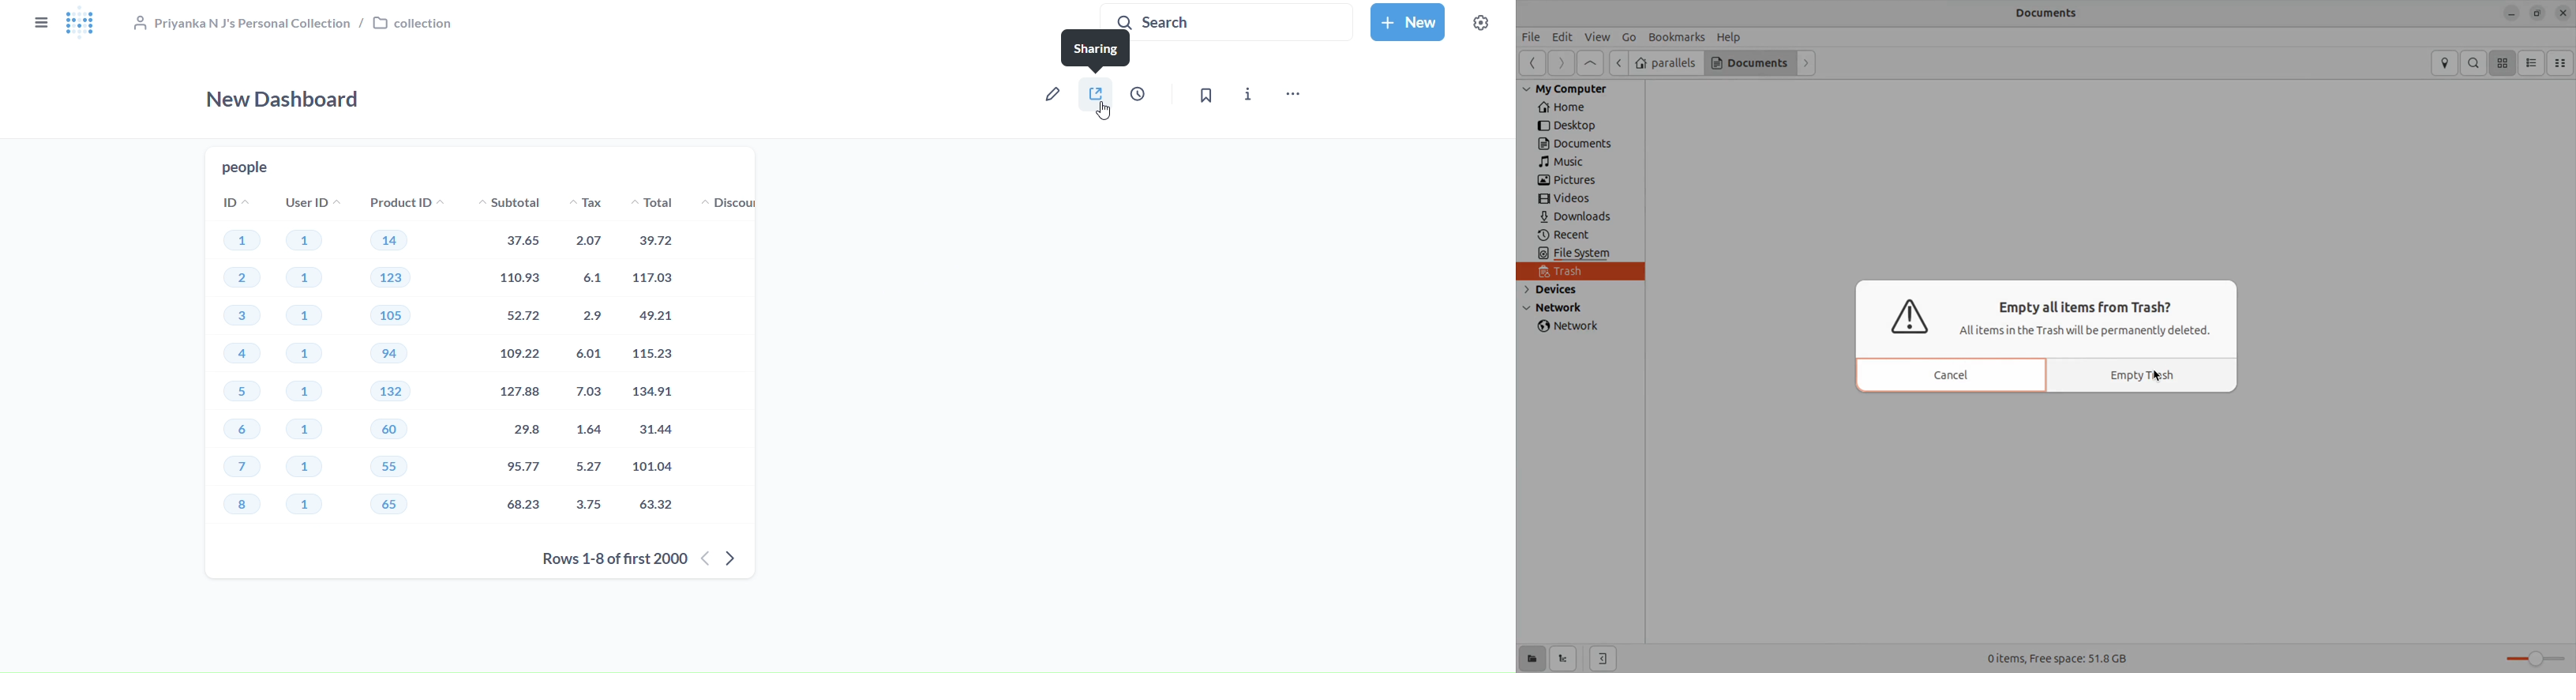 The height and width of the screenshot is (700, 2576). I want to click on bookmark, so click(1203, 96).